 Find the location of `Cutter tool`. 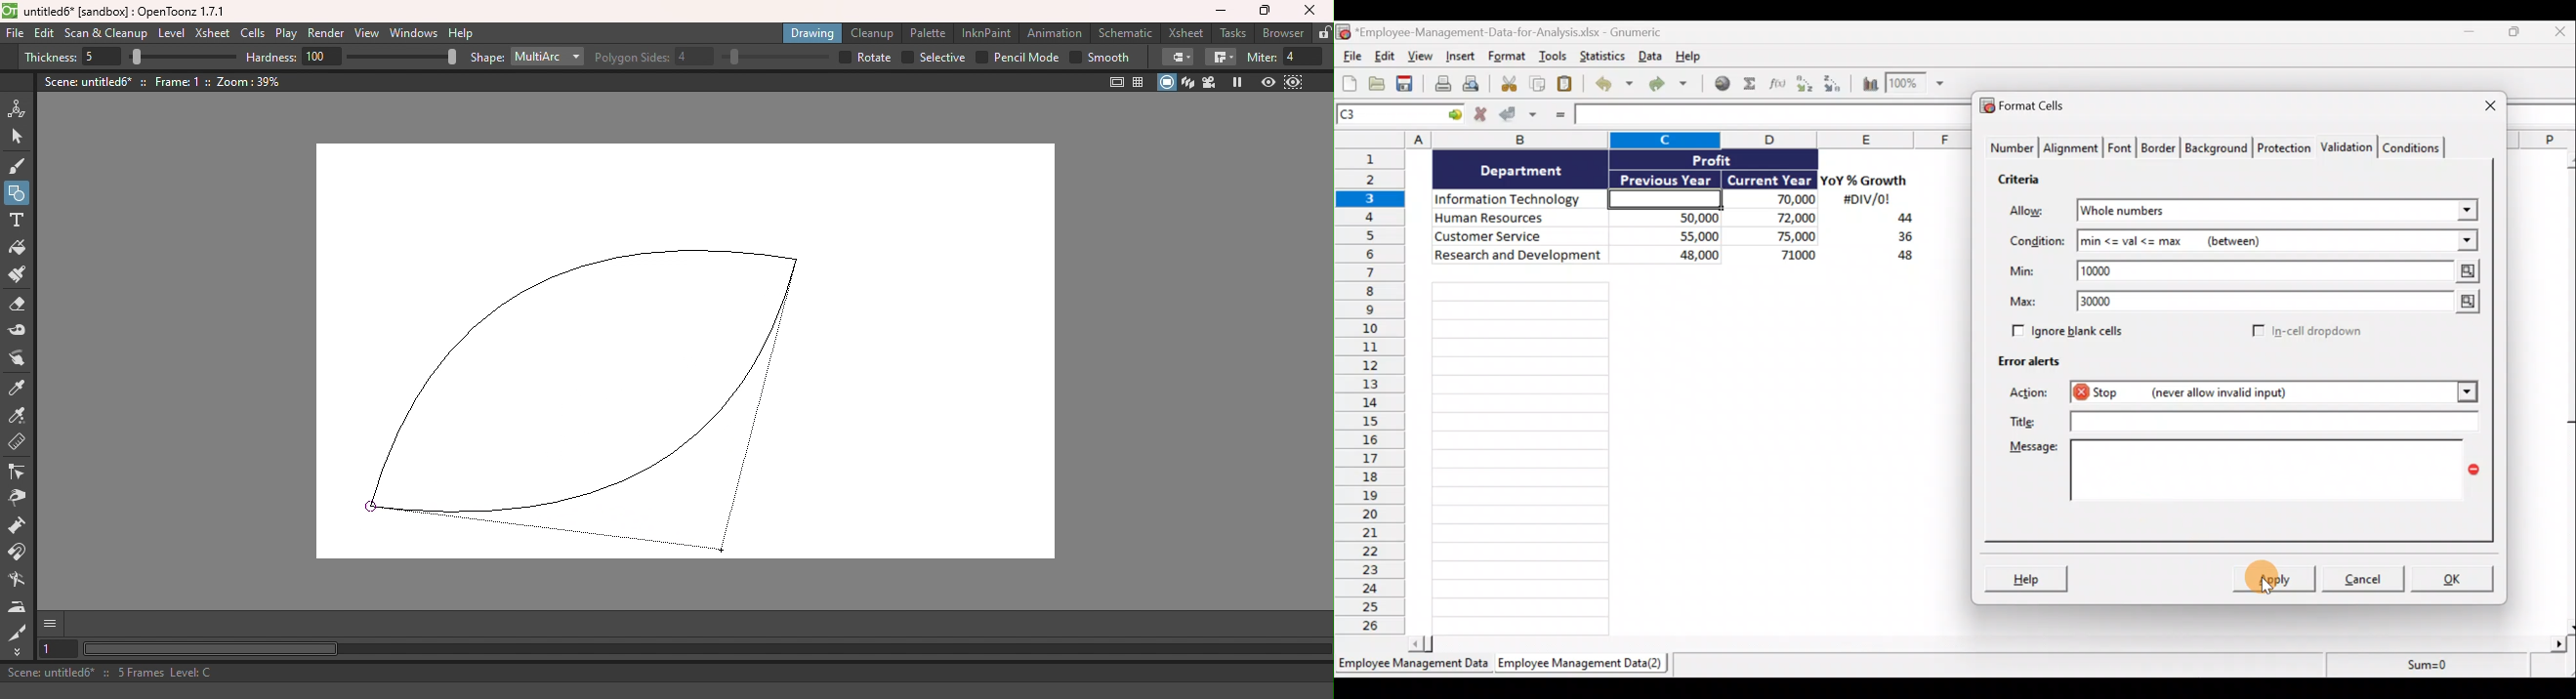

Cutter tool is located at coordinates (15, 631).